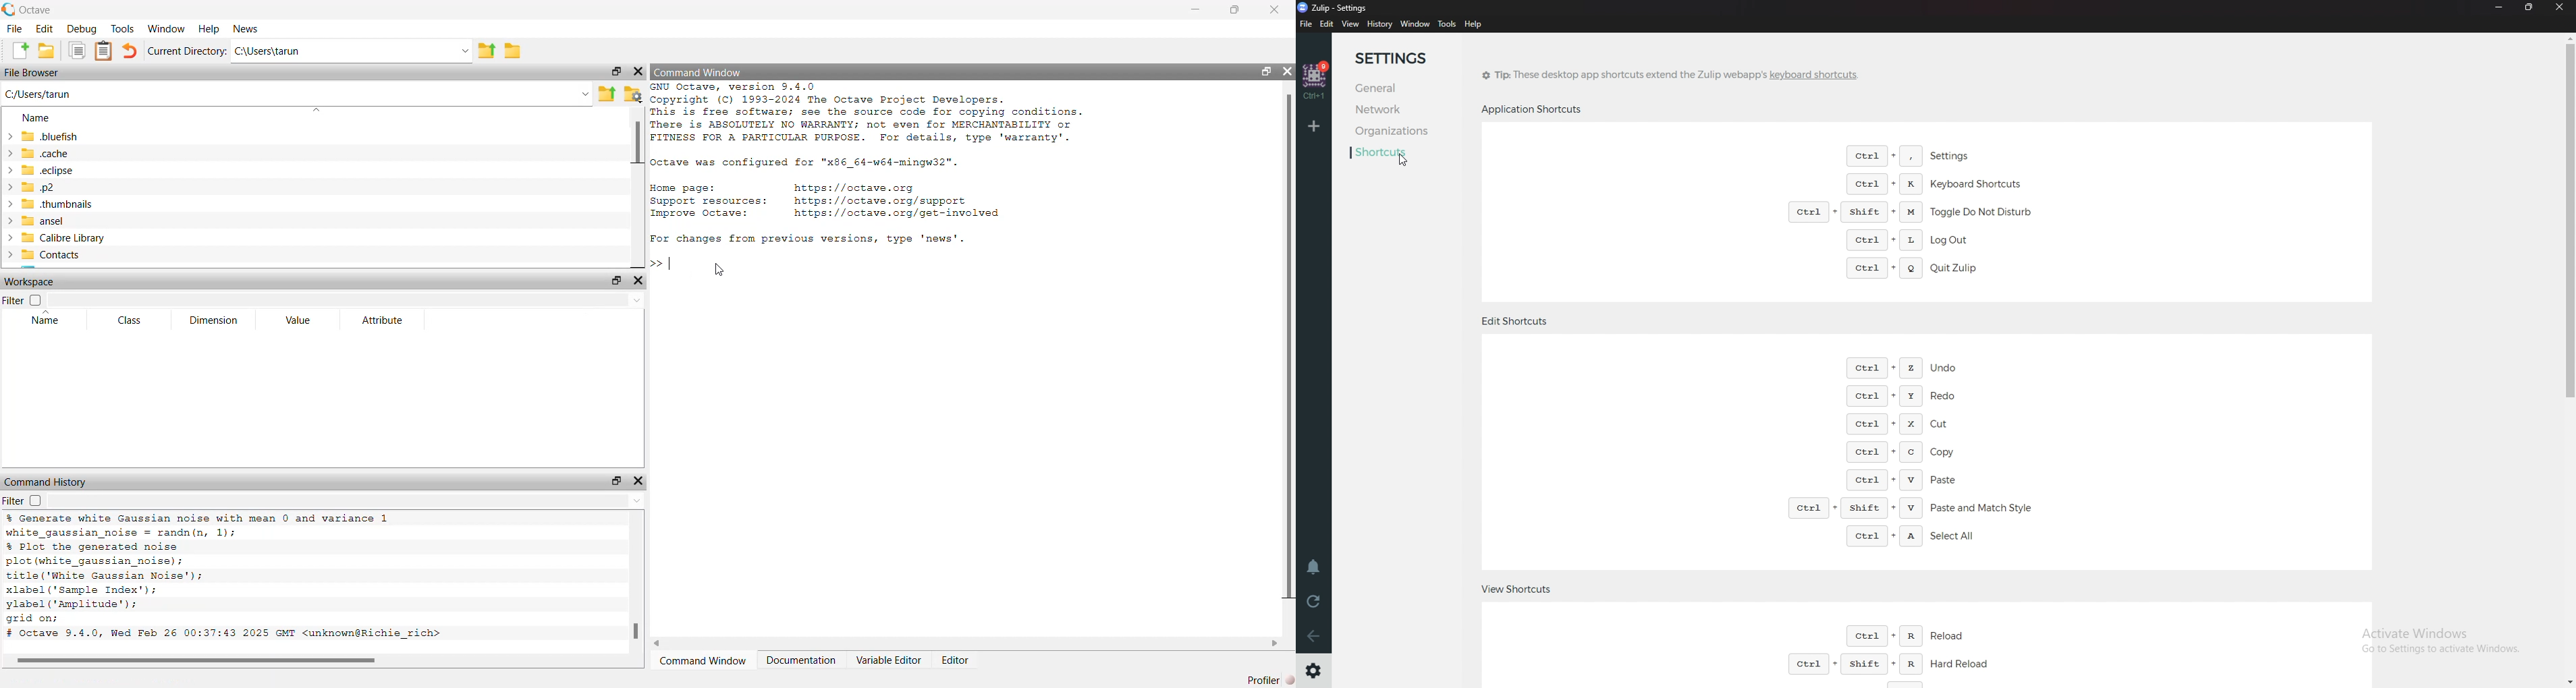 This screenshot has height=700, width=2576. Describe the element at coordinates (1903, 452) in the screenshot. I see `Copy` at that location.